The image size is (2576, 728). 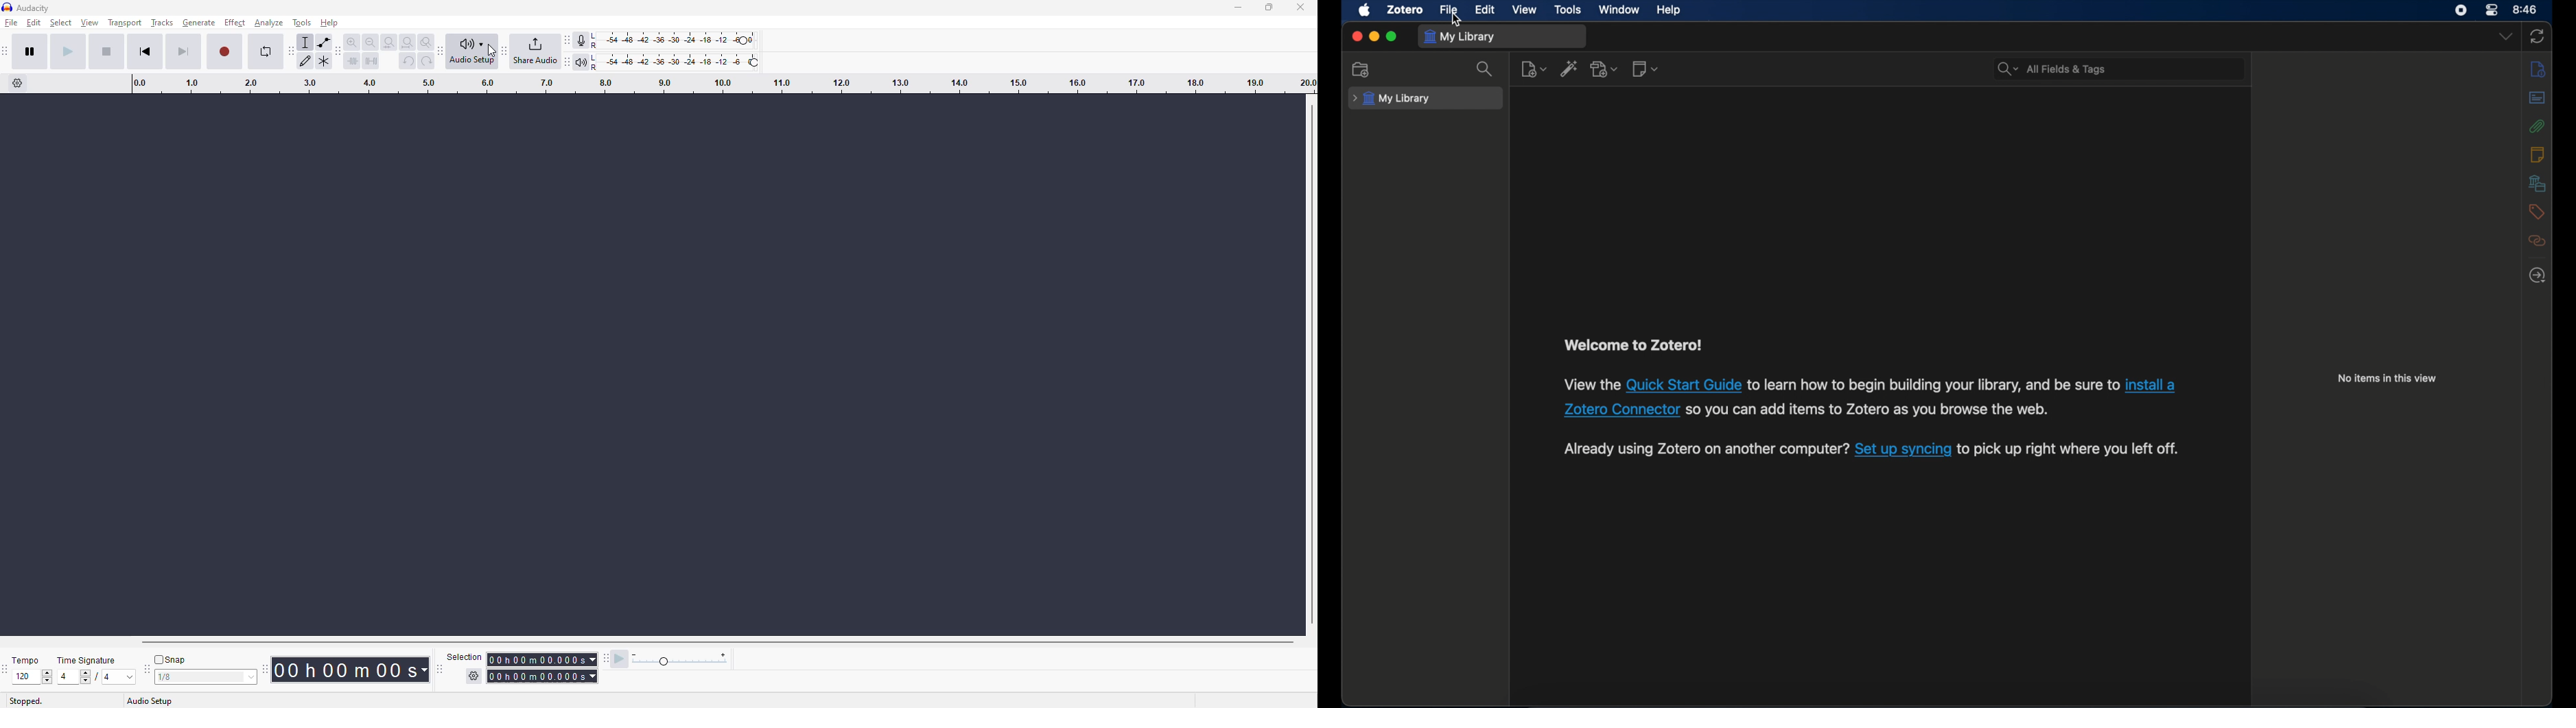 What do you see at coordinates (1448, 10) in the screenshot?
I see `file` at bounding box center [1448, 10].